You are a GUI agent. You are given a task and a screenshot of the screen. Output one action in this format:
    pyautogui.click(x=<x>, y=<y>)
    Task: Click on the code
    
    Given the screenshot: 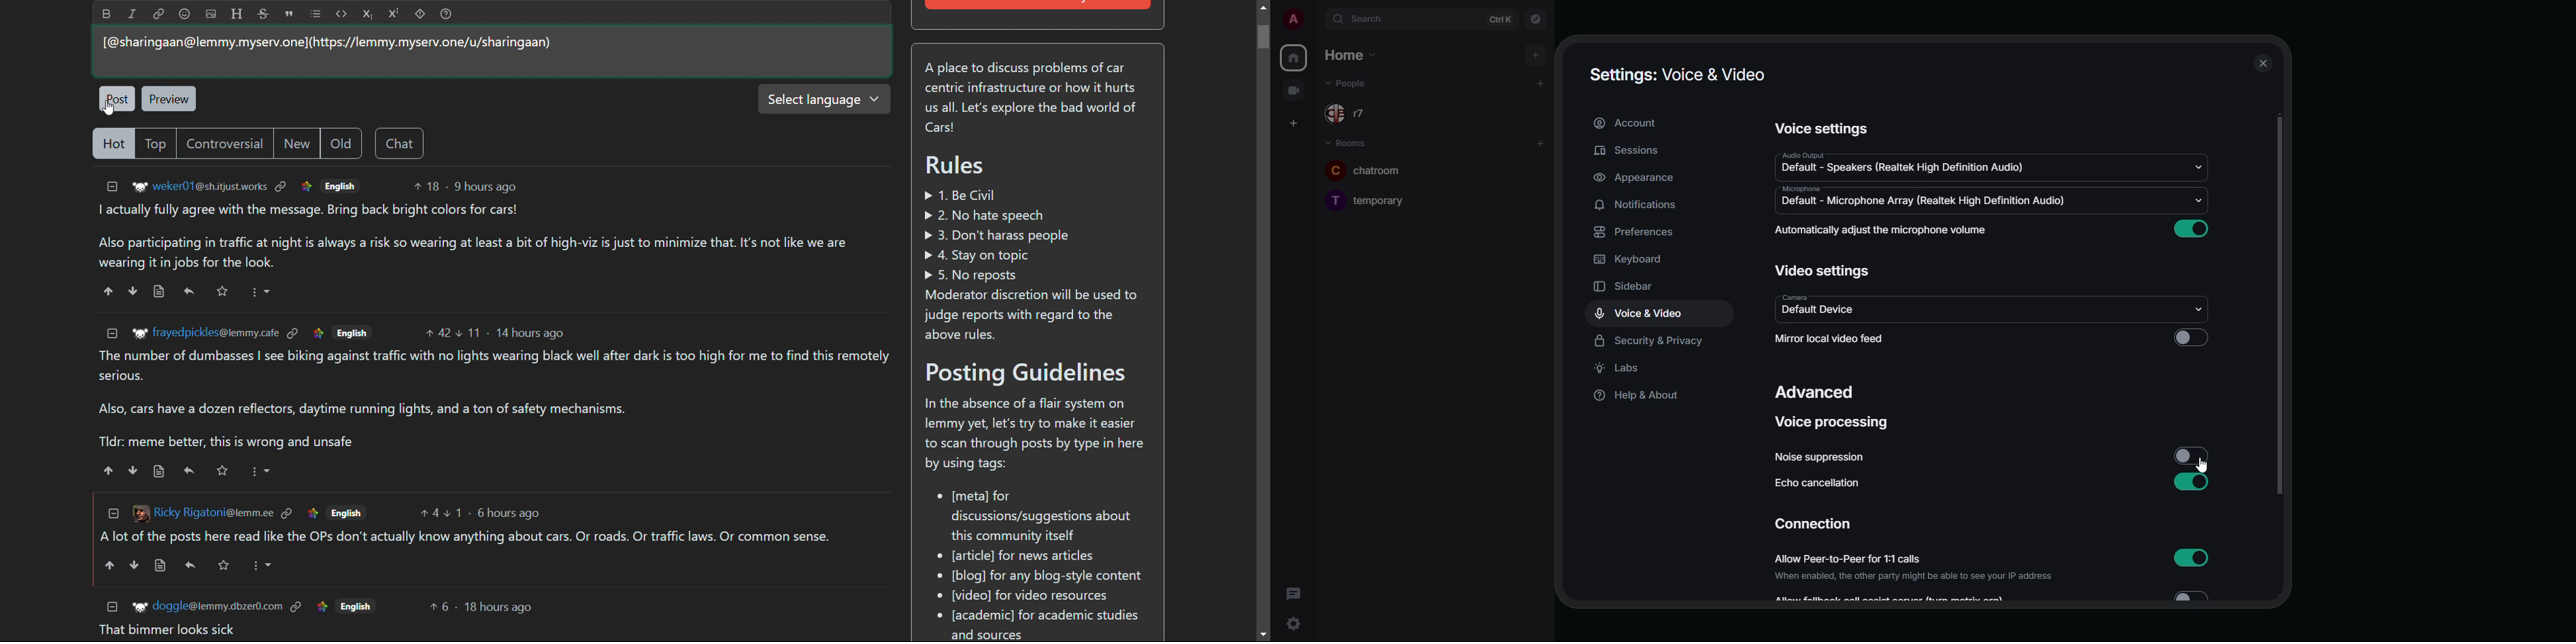 What is the action you would take?
    pyautogui.click(x=341, y=14)
    